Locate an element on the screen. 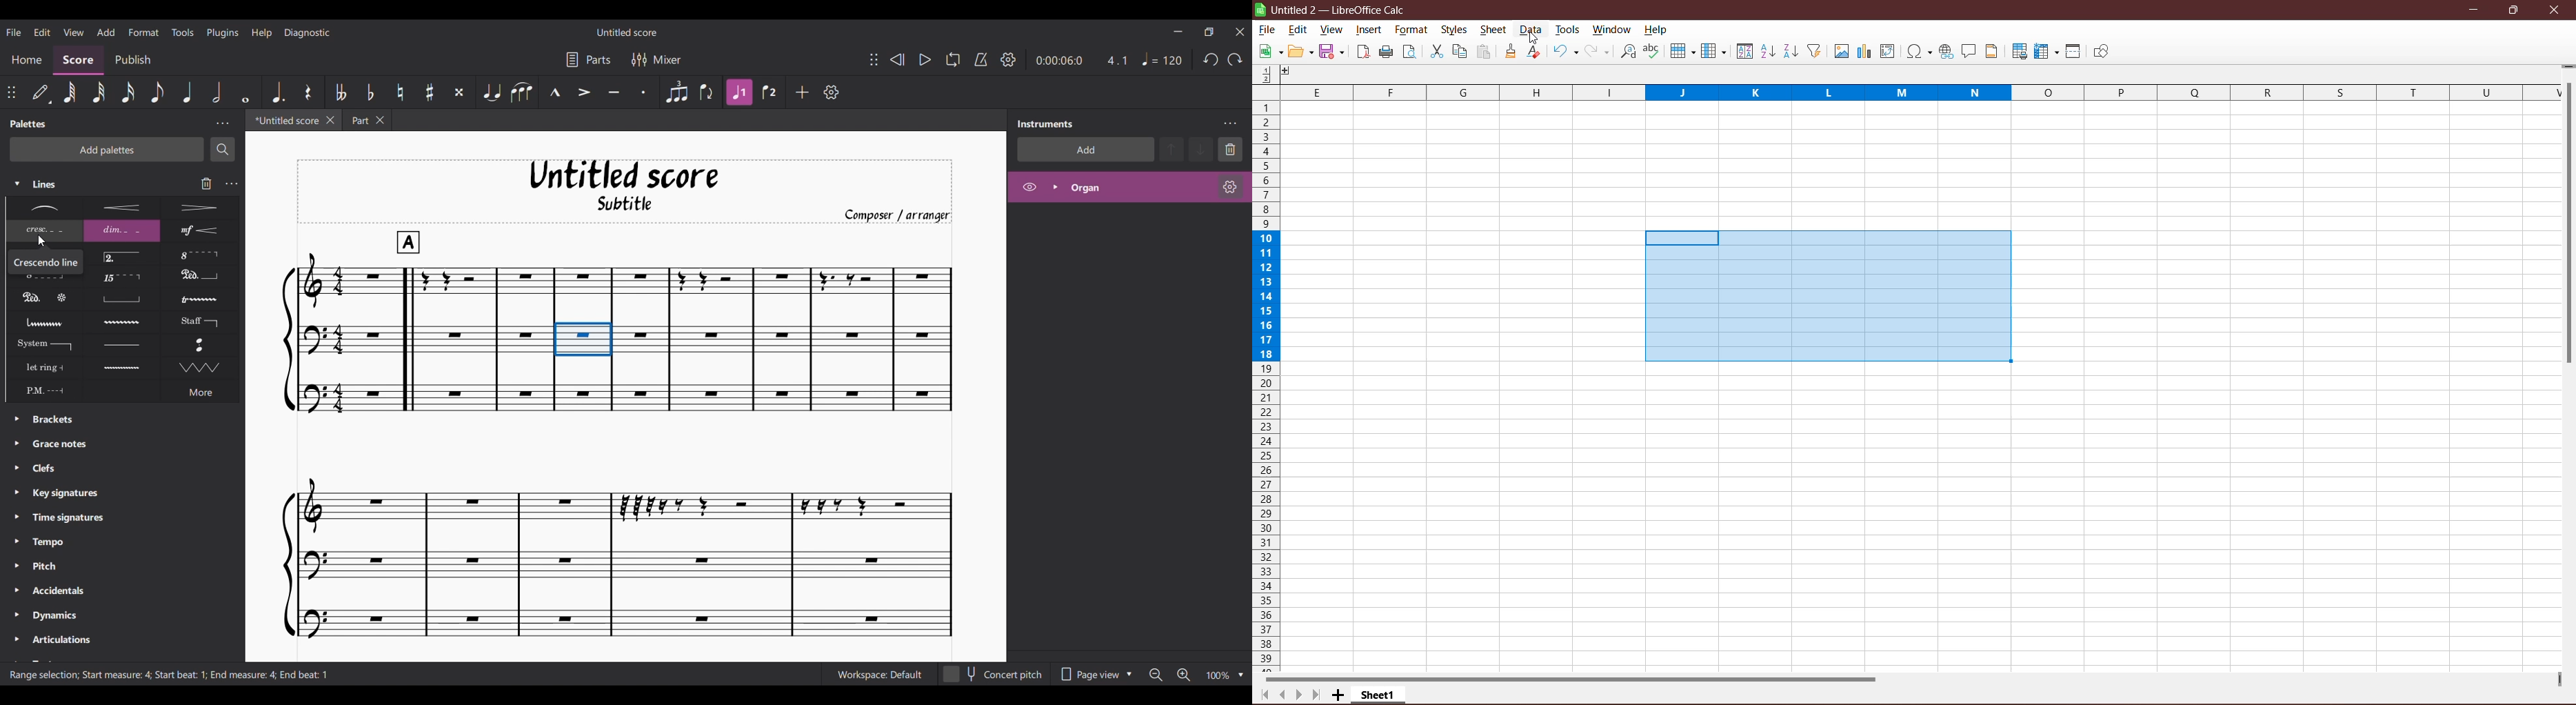 Image resolution: width=2576 pixels, height=728 pixels. Help menu is located at coordinates (262, 33).